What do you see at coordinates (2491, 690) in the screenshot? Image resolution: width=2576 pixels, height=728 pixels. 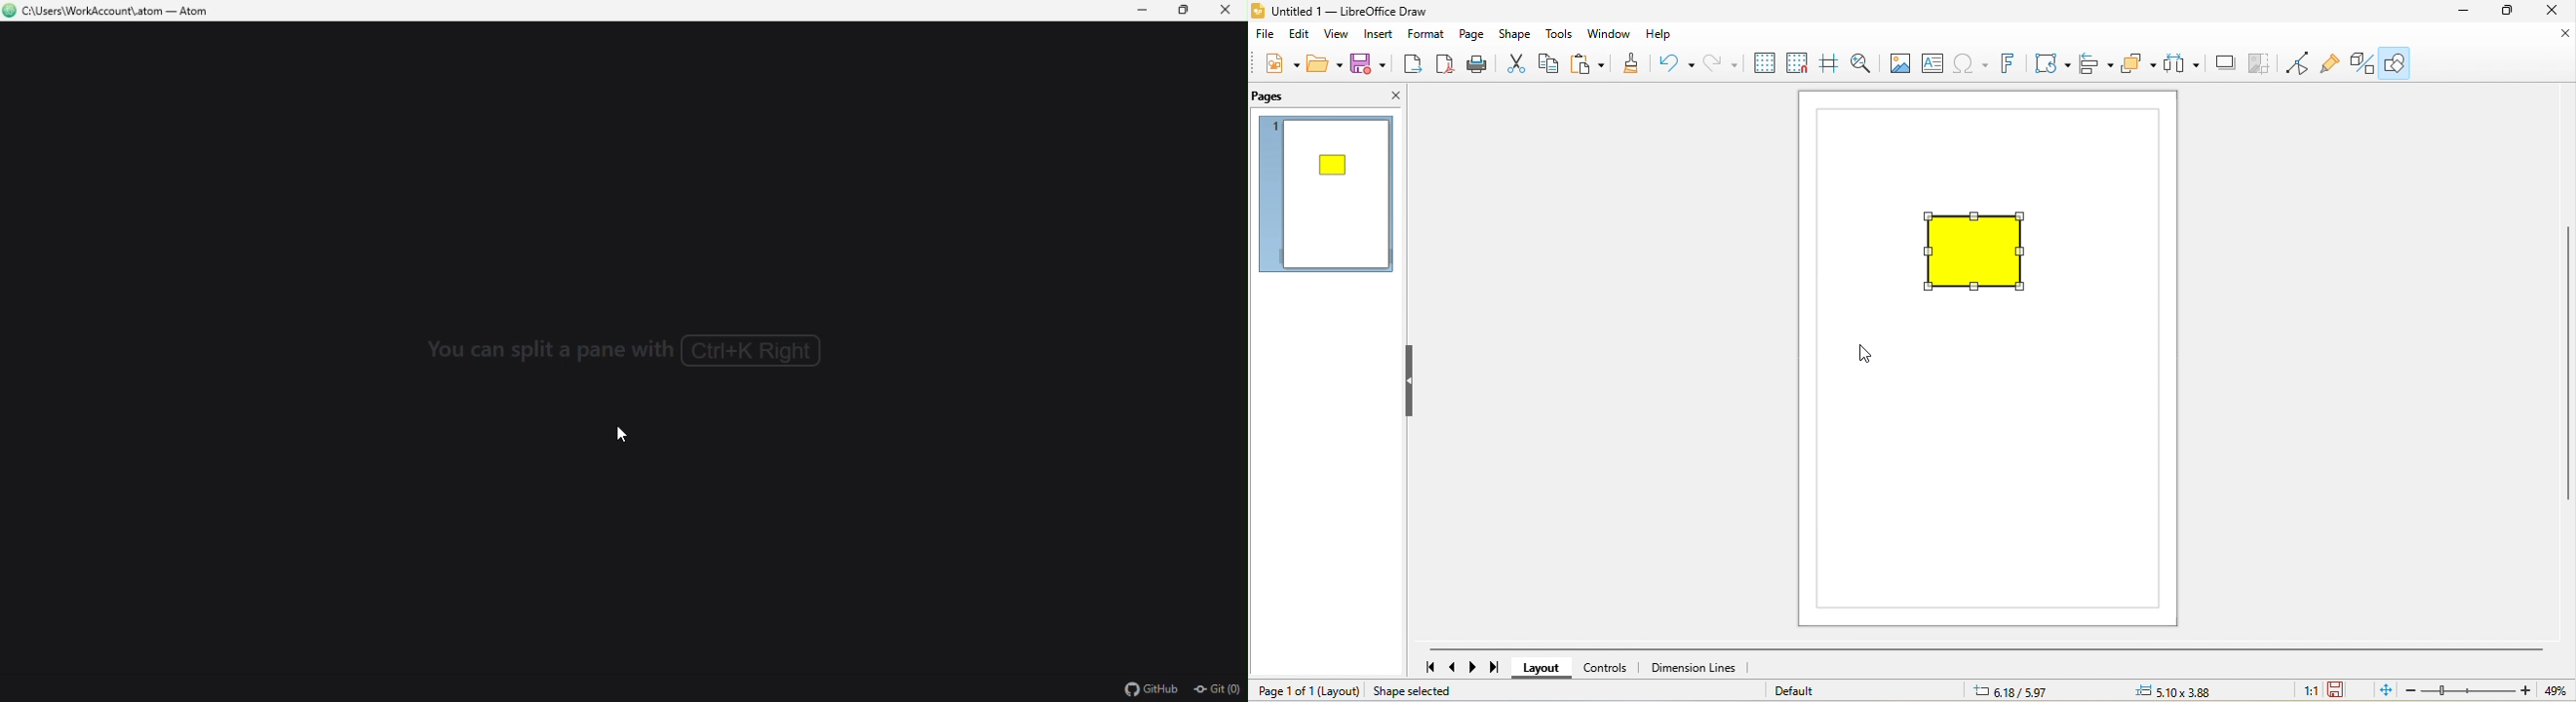 I see `zoom` at bounding box center [2491, 690].